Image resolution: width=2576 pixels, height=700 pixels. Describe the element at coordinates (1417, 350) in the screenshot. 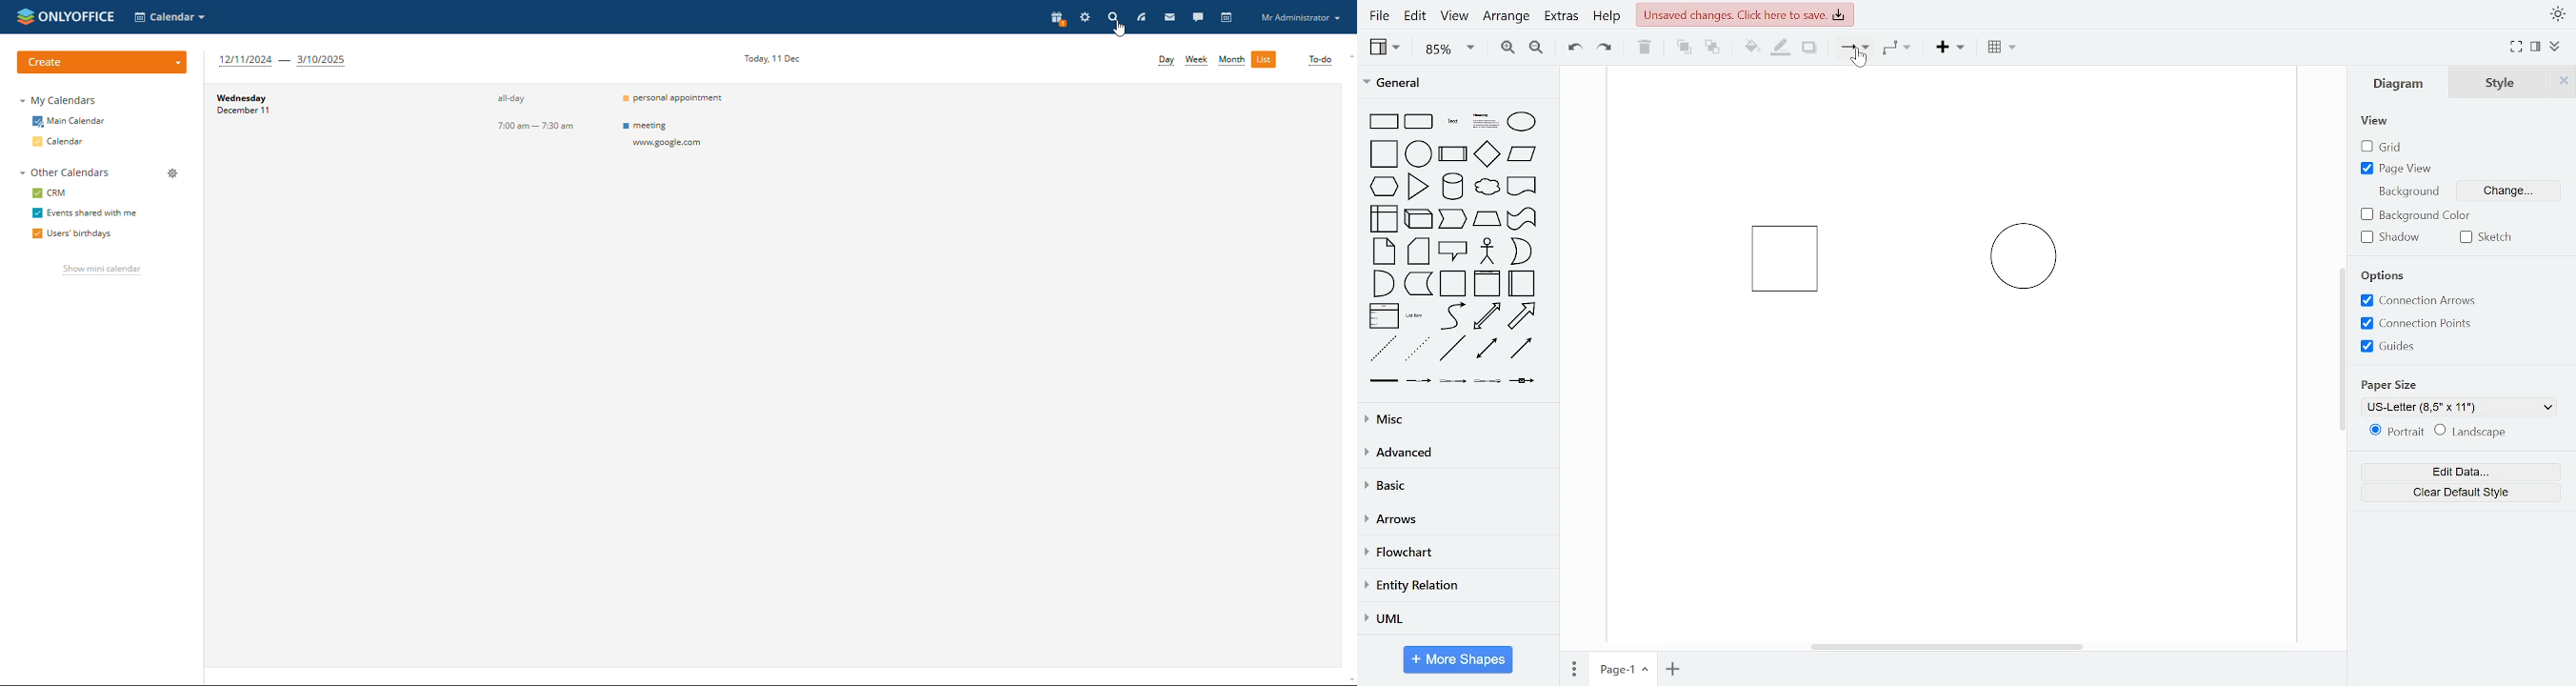

I see `dotted line` at that location.